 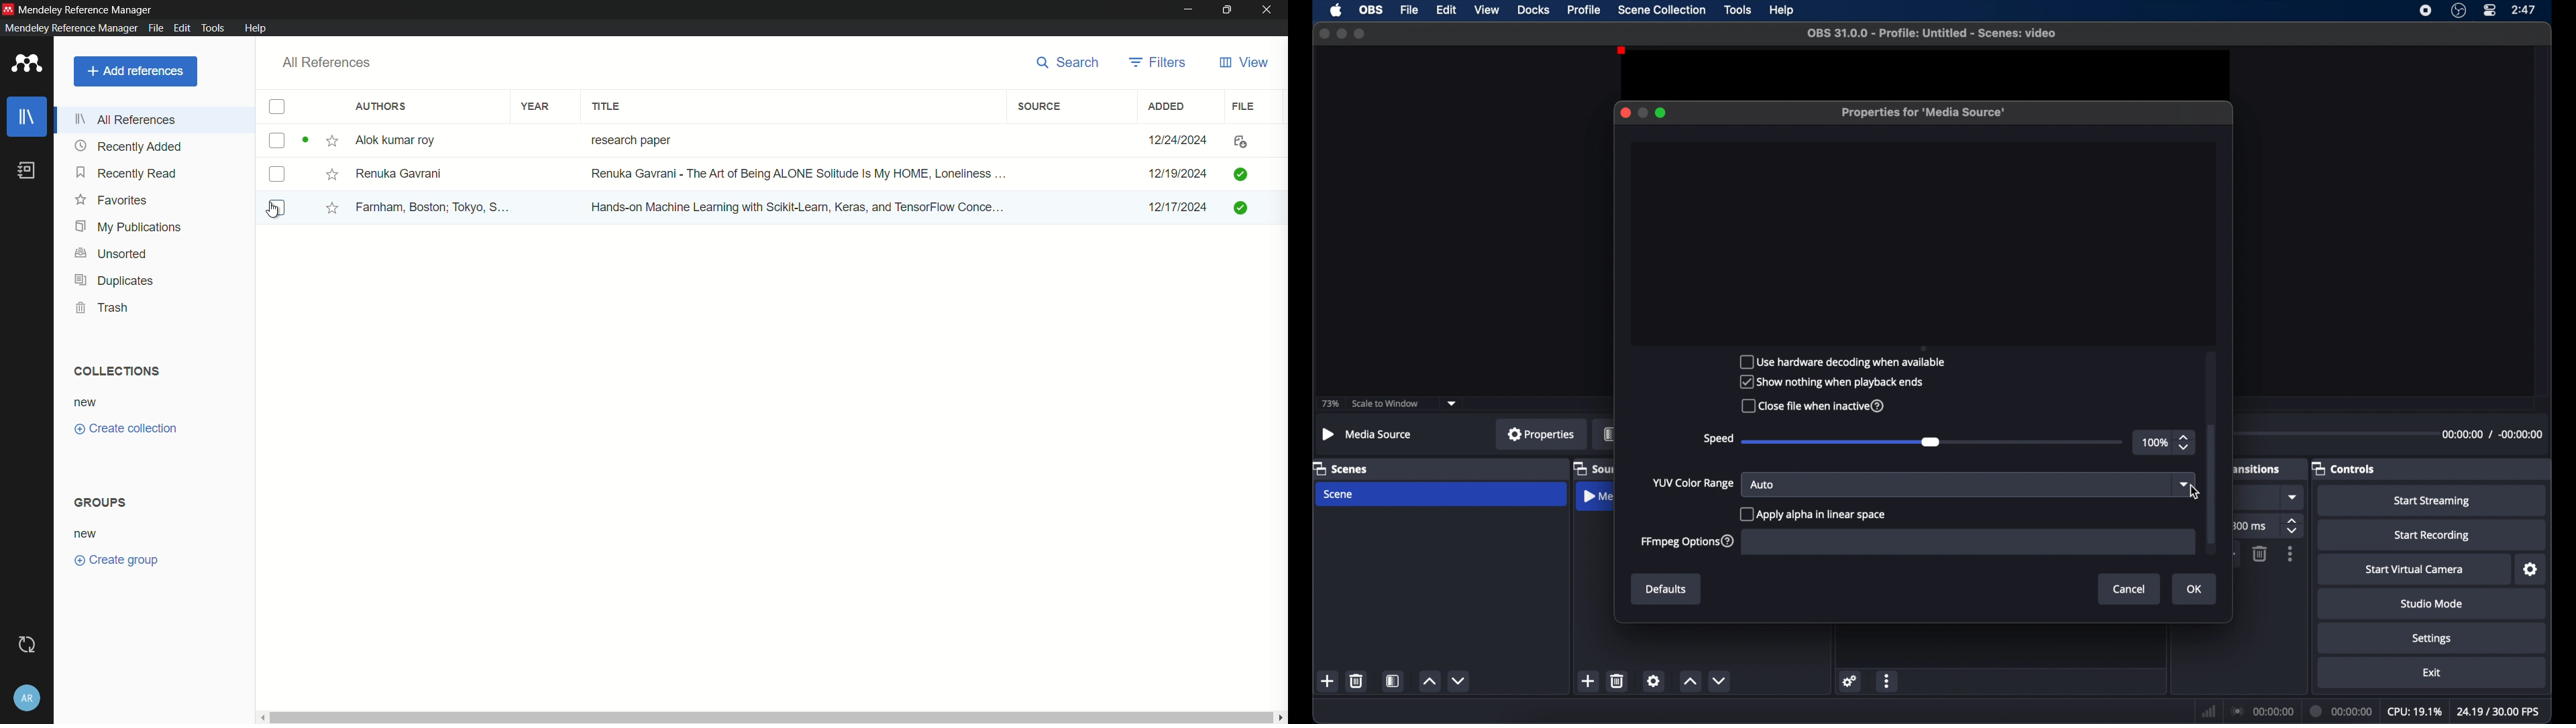 What do you see at coordinates (182, 28) in the screenshot?
I see `edit menu` at bounding box center [182, 28].